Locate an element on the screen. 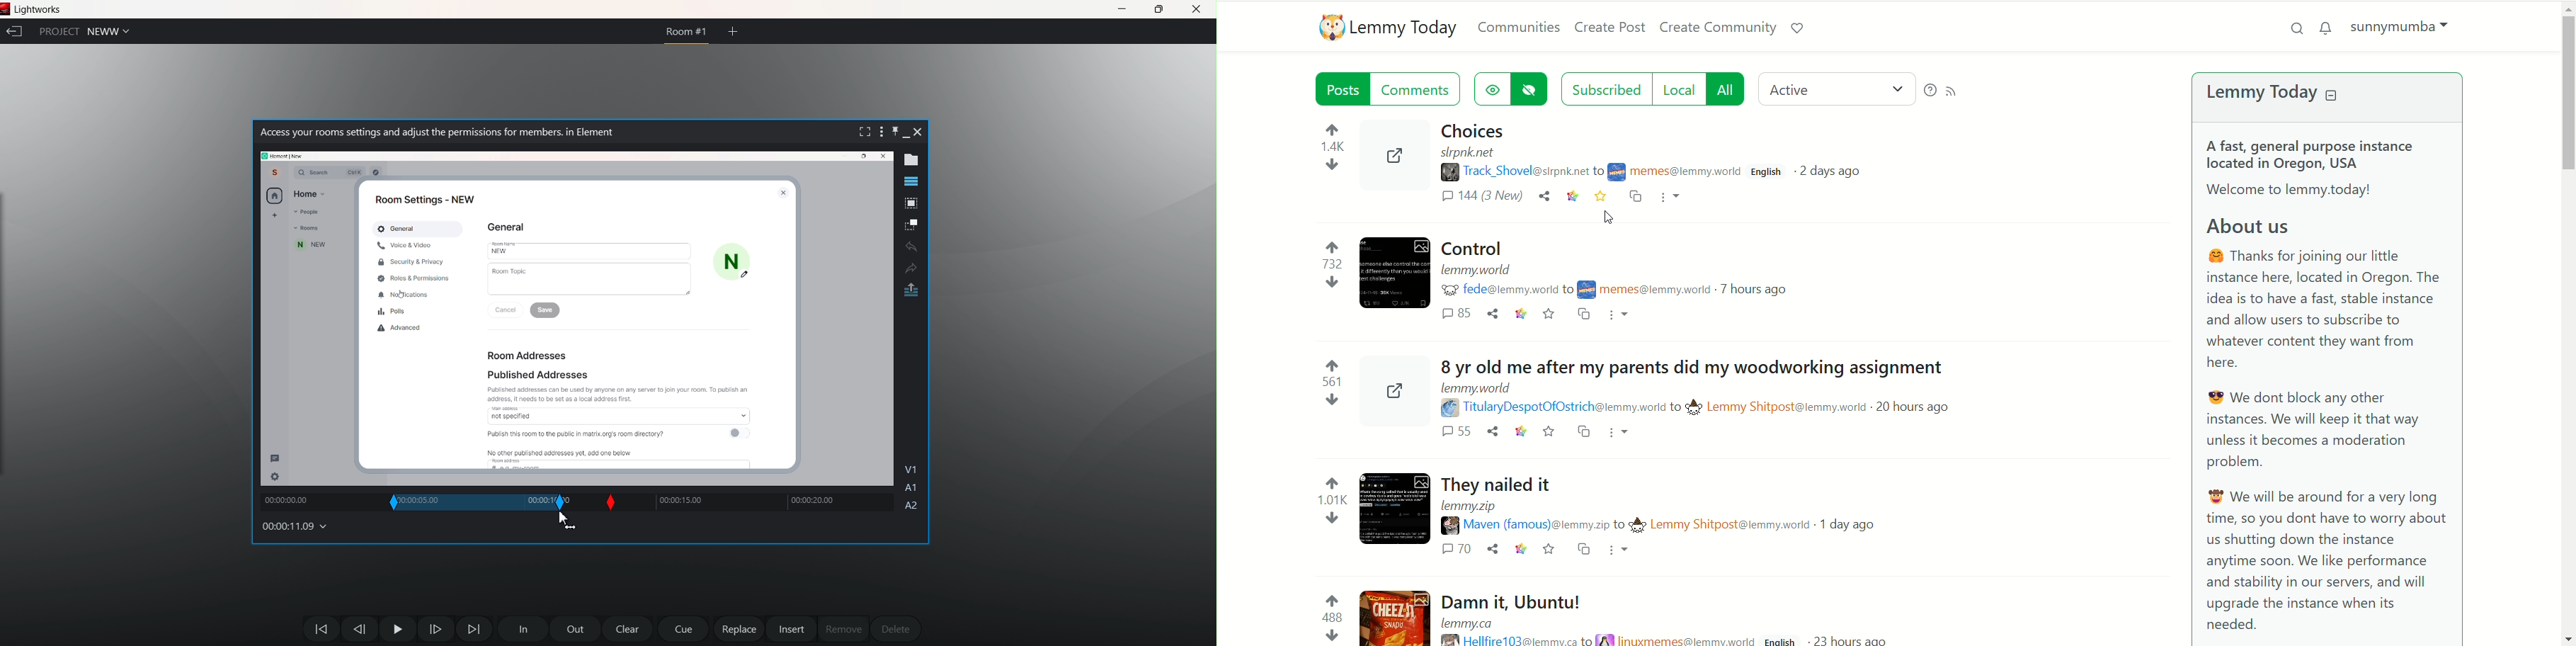  Post on "Control" is located at coordinates (1537, 266).